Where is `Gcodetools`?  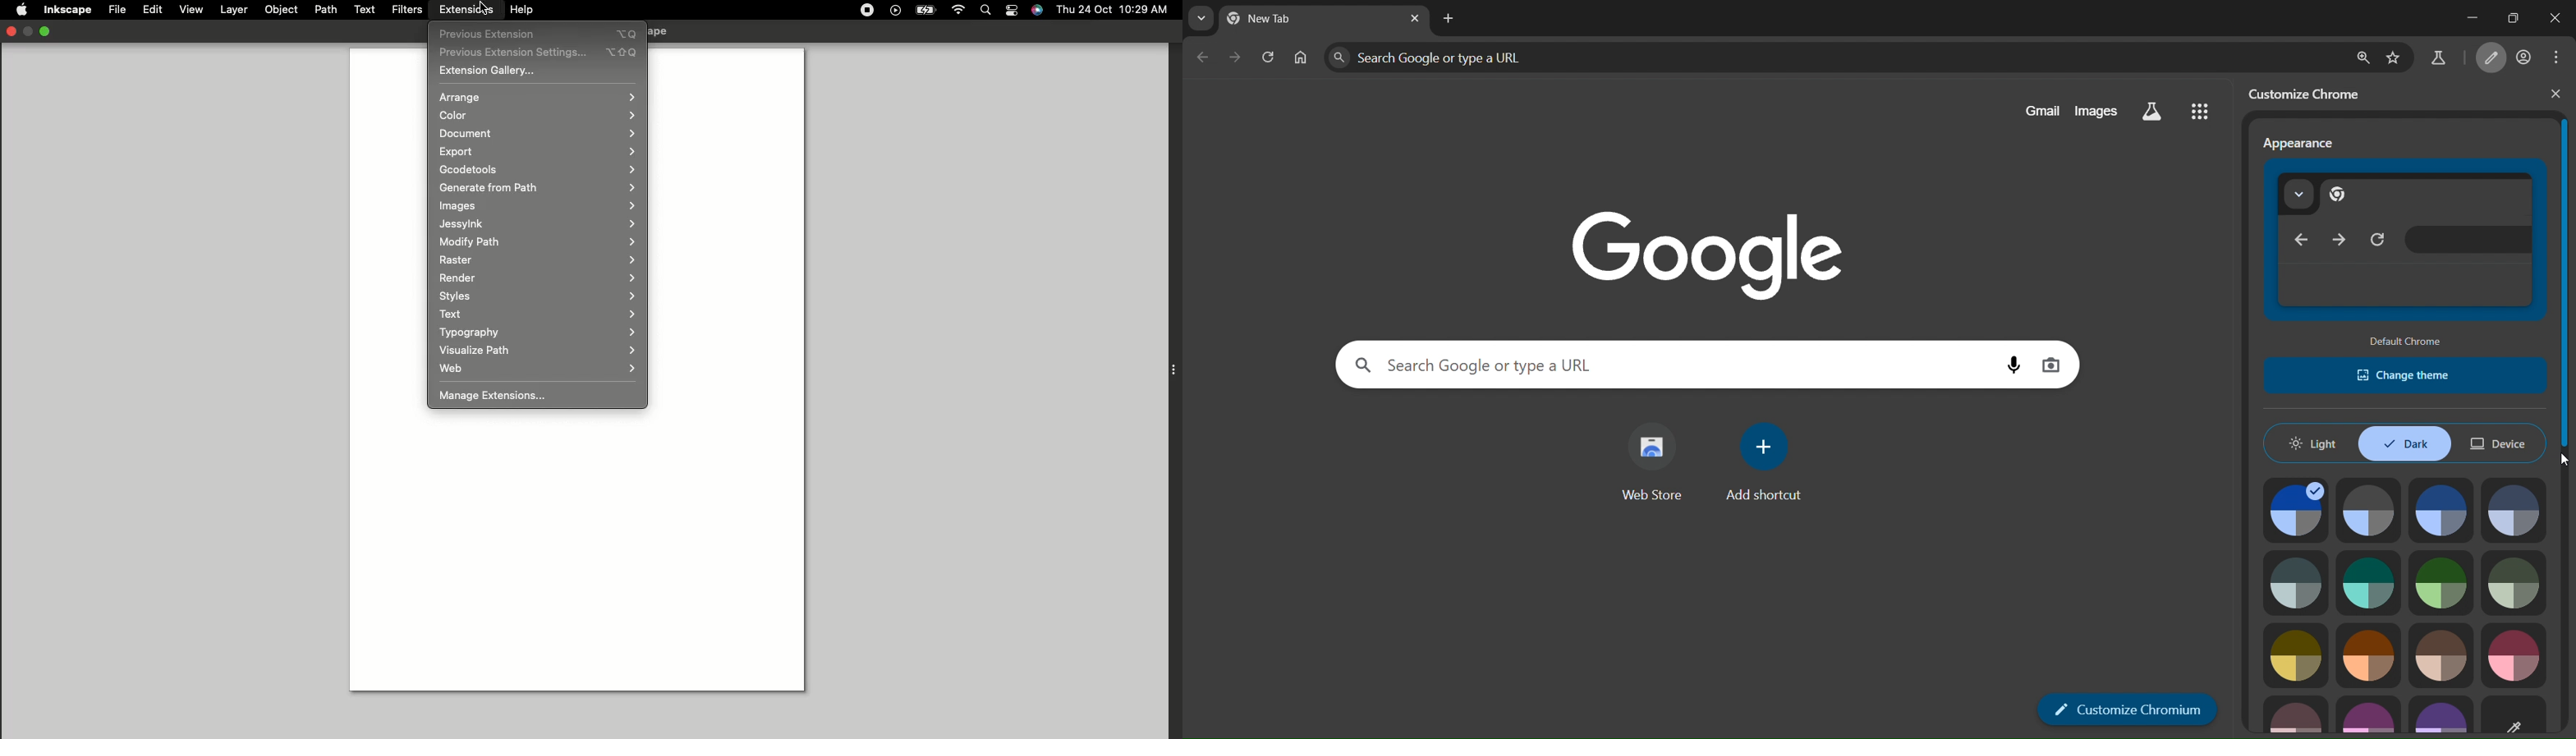
Gcodetools is located at coordinates (540, 170).